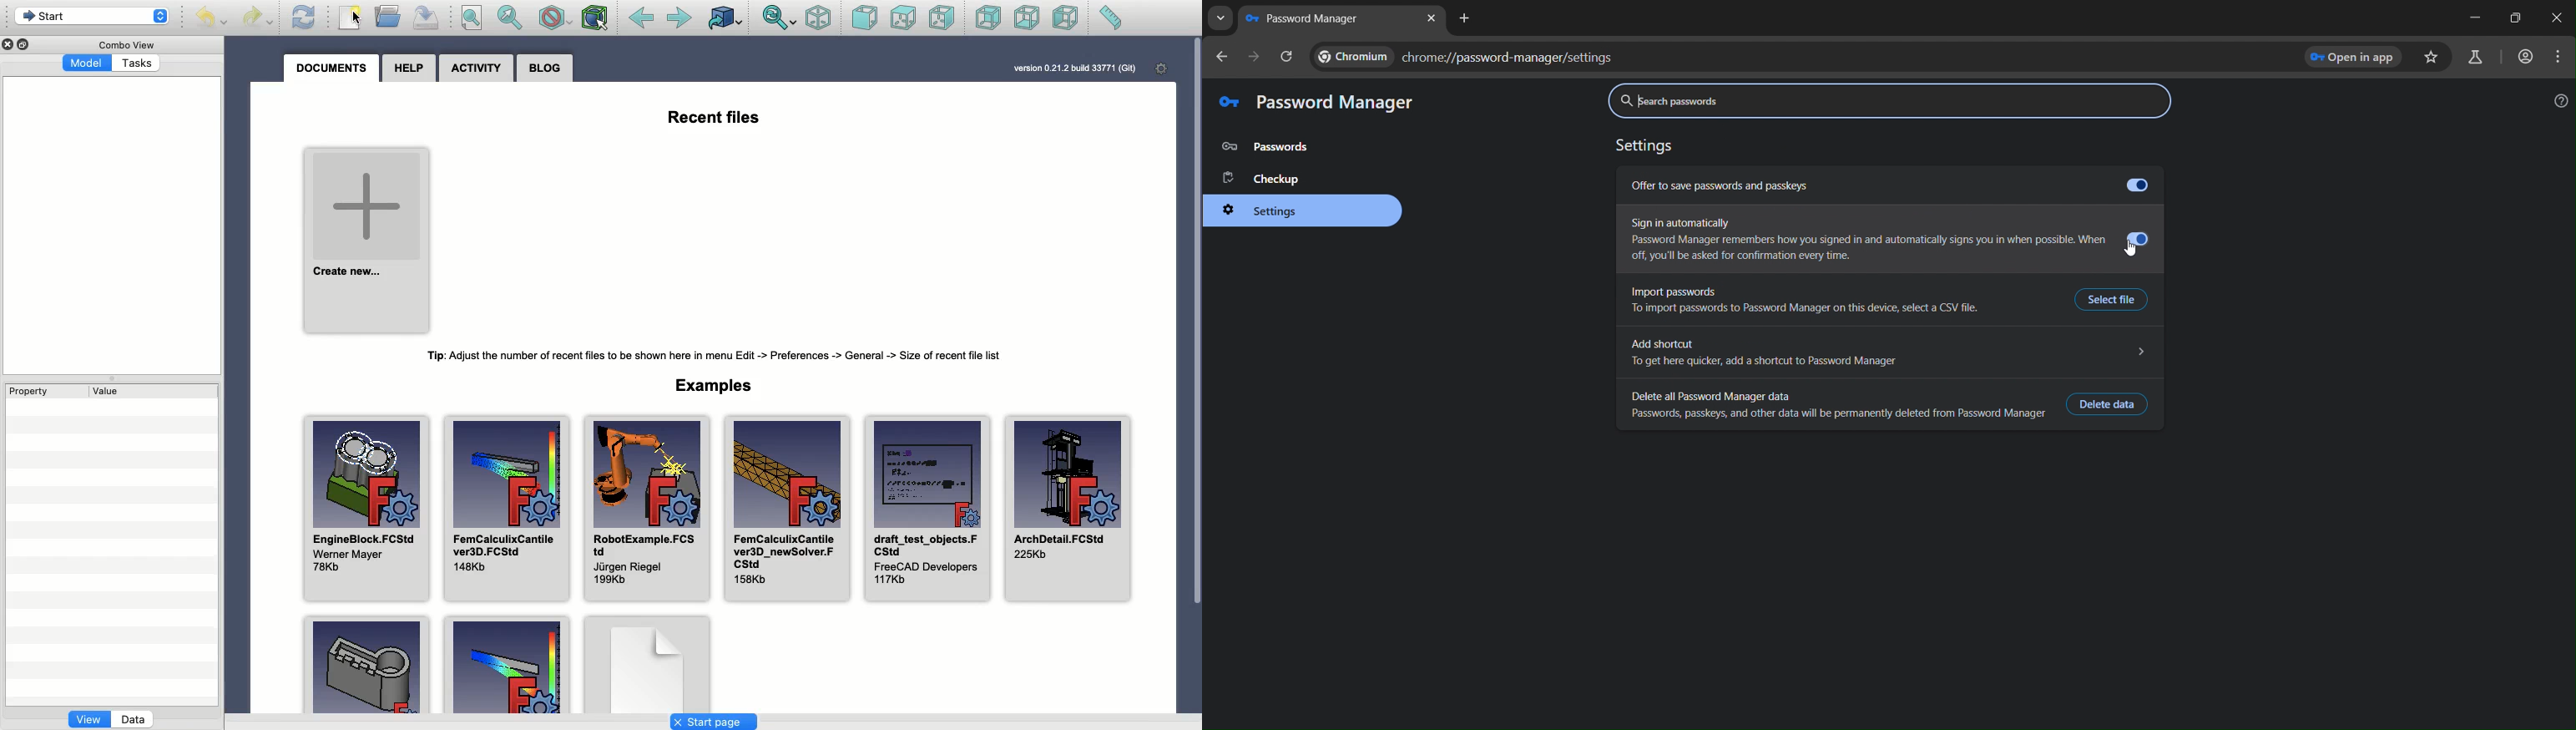 Image resolution: width=2576 pixels, height=756 pixels. Describe the element at coordinates (1889, 100) in the screenshot. I see `search password` at that location.